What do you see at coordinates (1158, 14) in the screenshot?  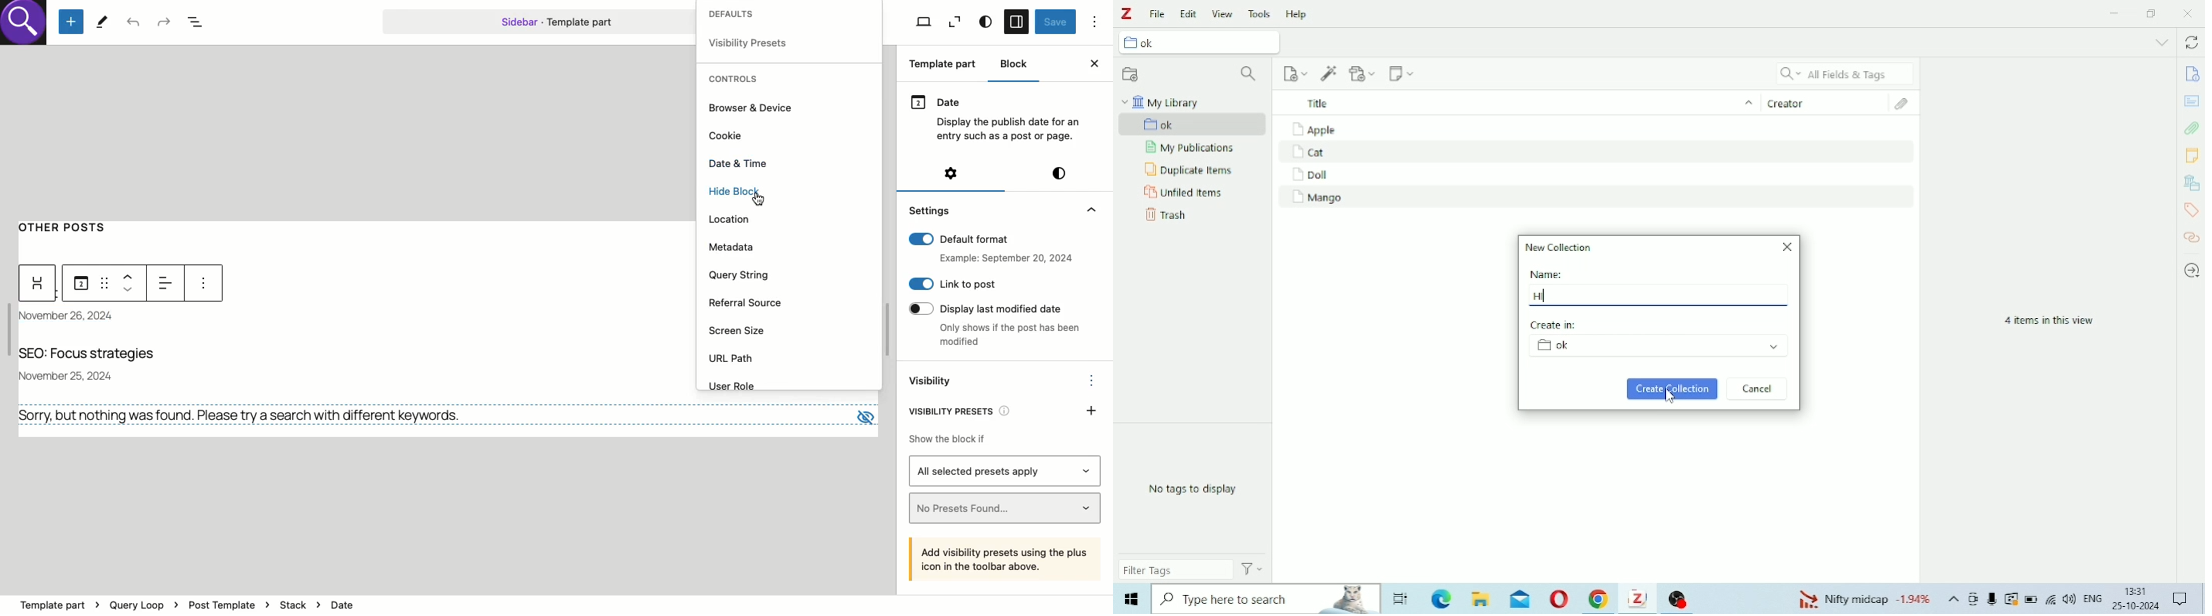 I see `File` at bounding box center [1158, 14].